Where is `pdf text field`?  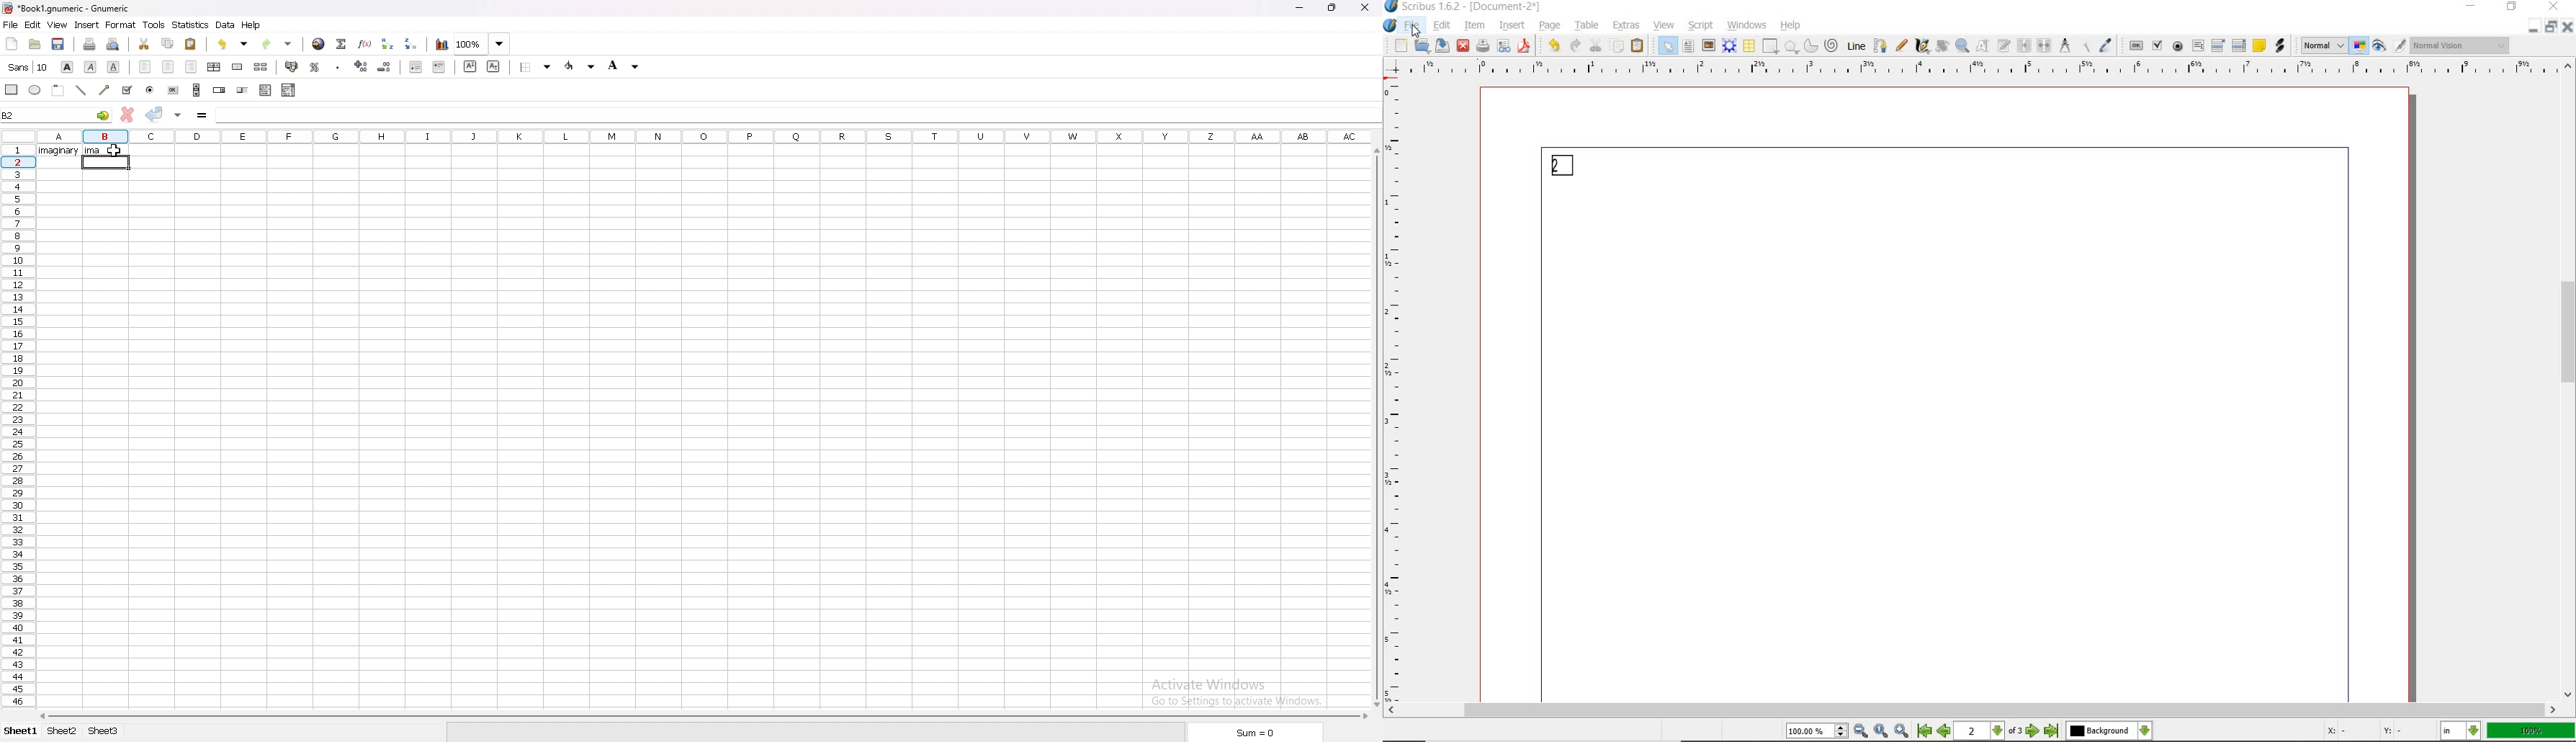 pdf text field is located at coordinates (2198, 45).